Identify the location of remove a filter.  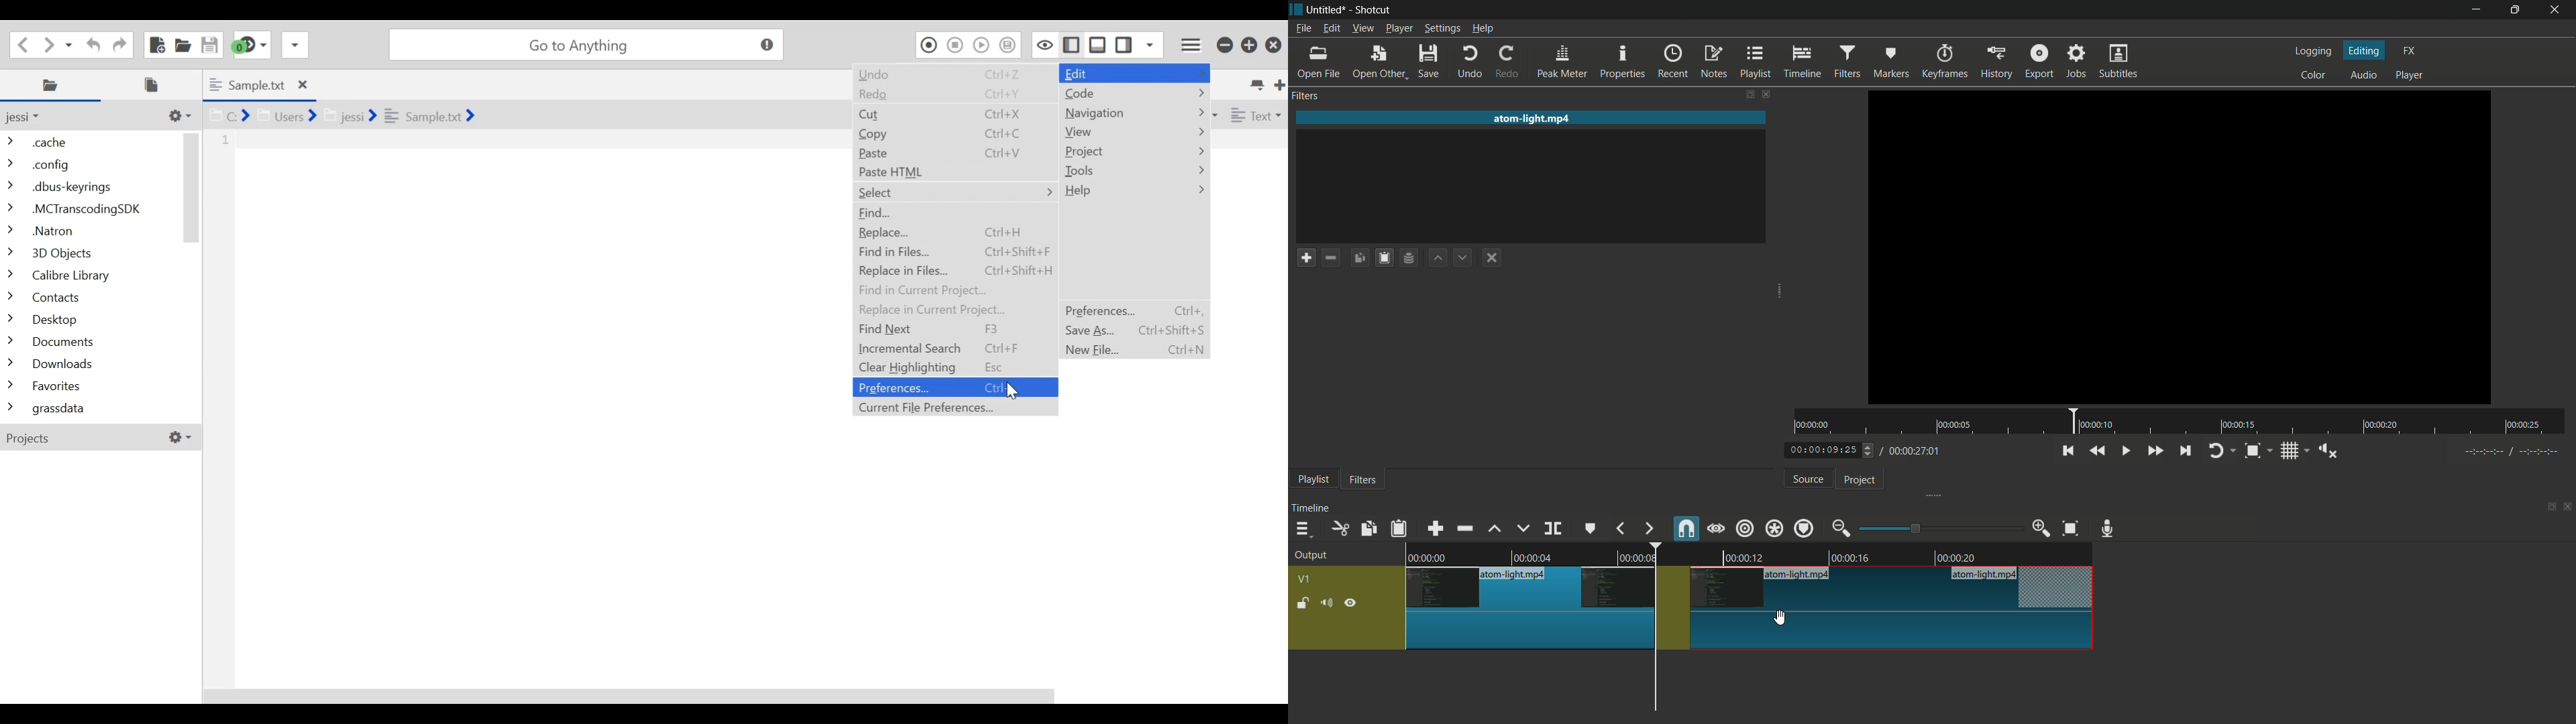
(1334, 257).